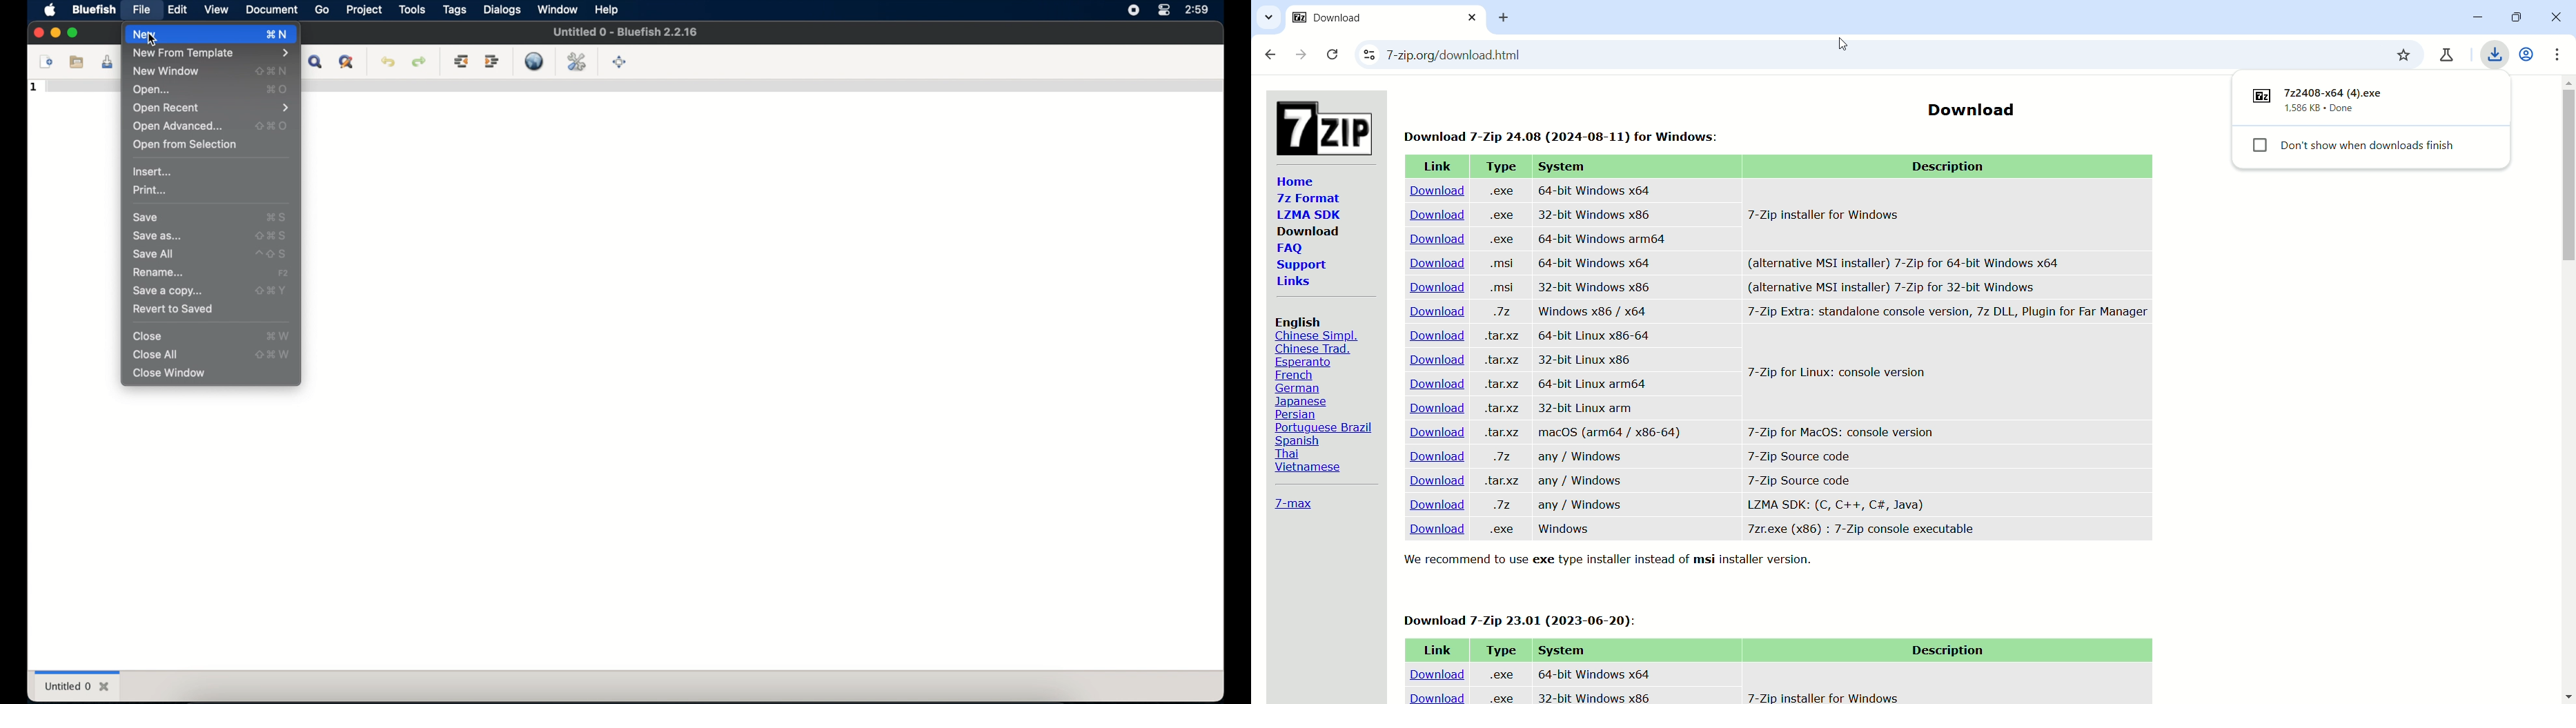  Describe the element at coordinates (577, 61) in the screenshot. I see `edit in preferences` at that location.